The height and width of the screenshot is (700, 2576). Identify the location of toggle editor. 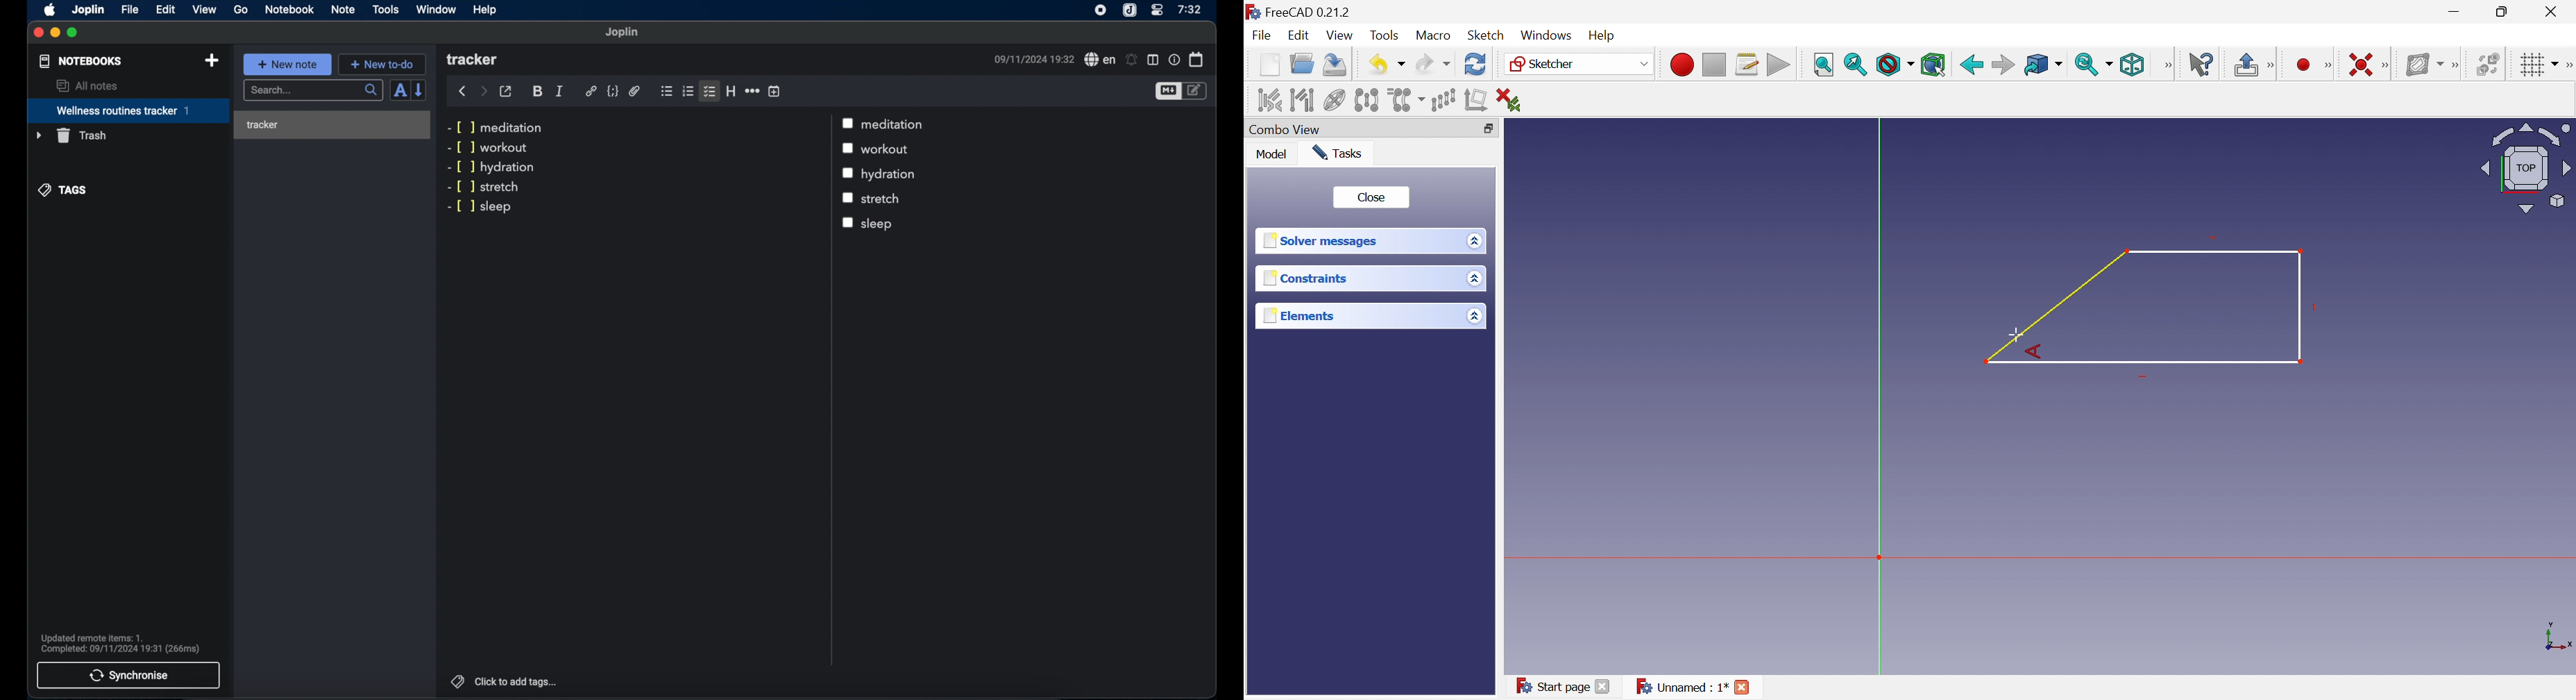
(1197, 91).